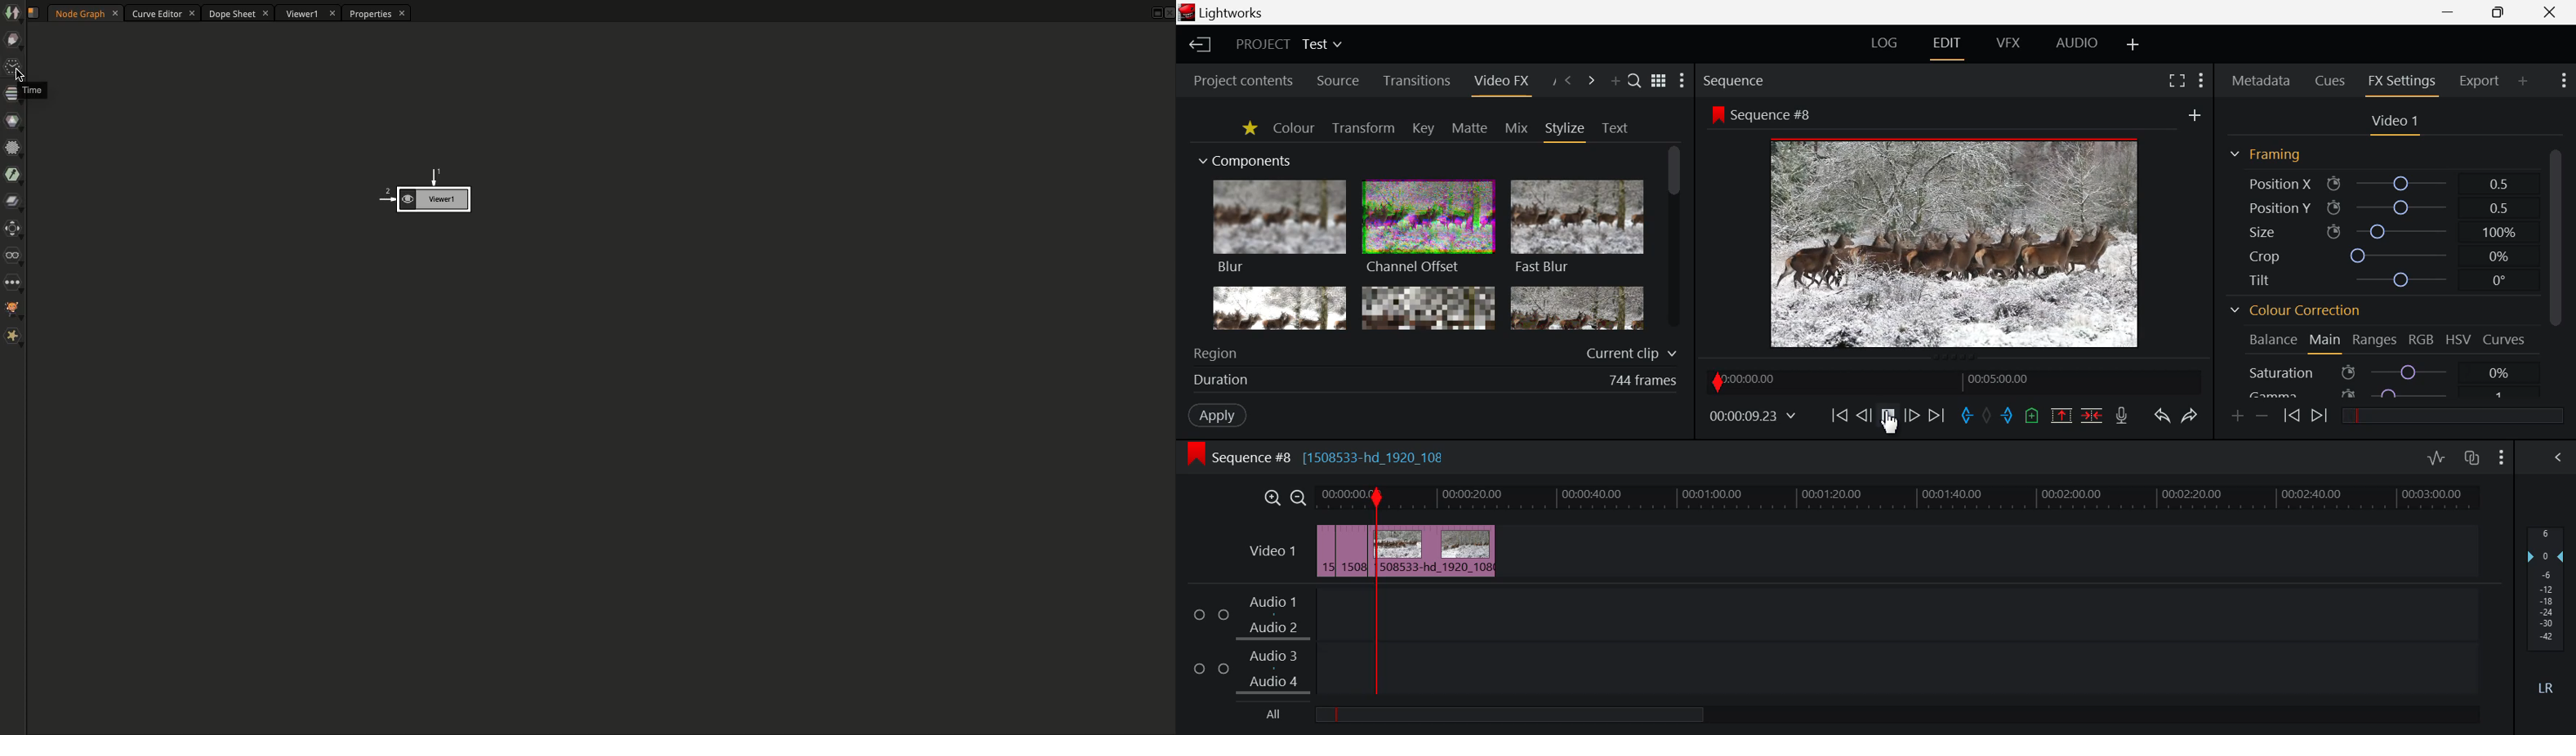 Image resolution: width=2576 pixels, height=756 pixels. I want to click on Timeline Zoom In, so click(1271, 498).